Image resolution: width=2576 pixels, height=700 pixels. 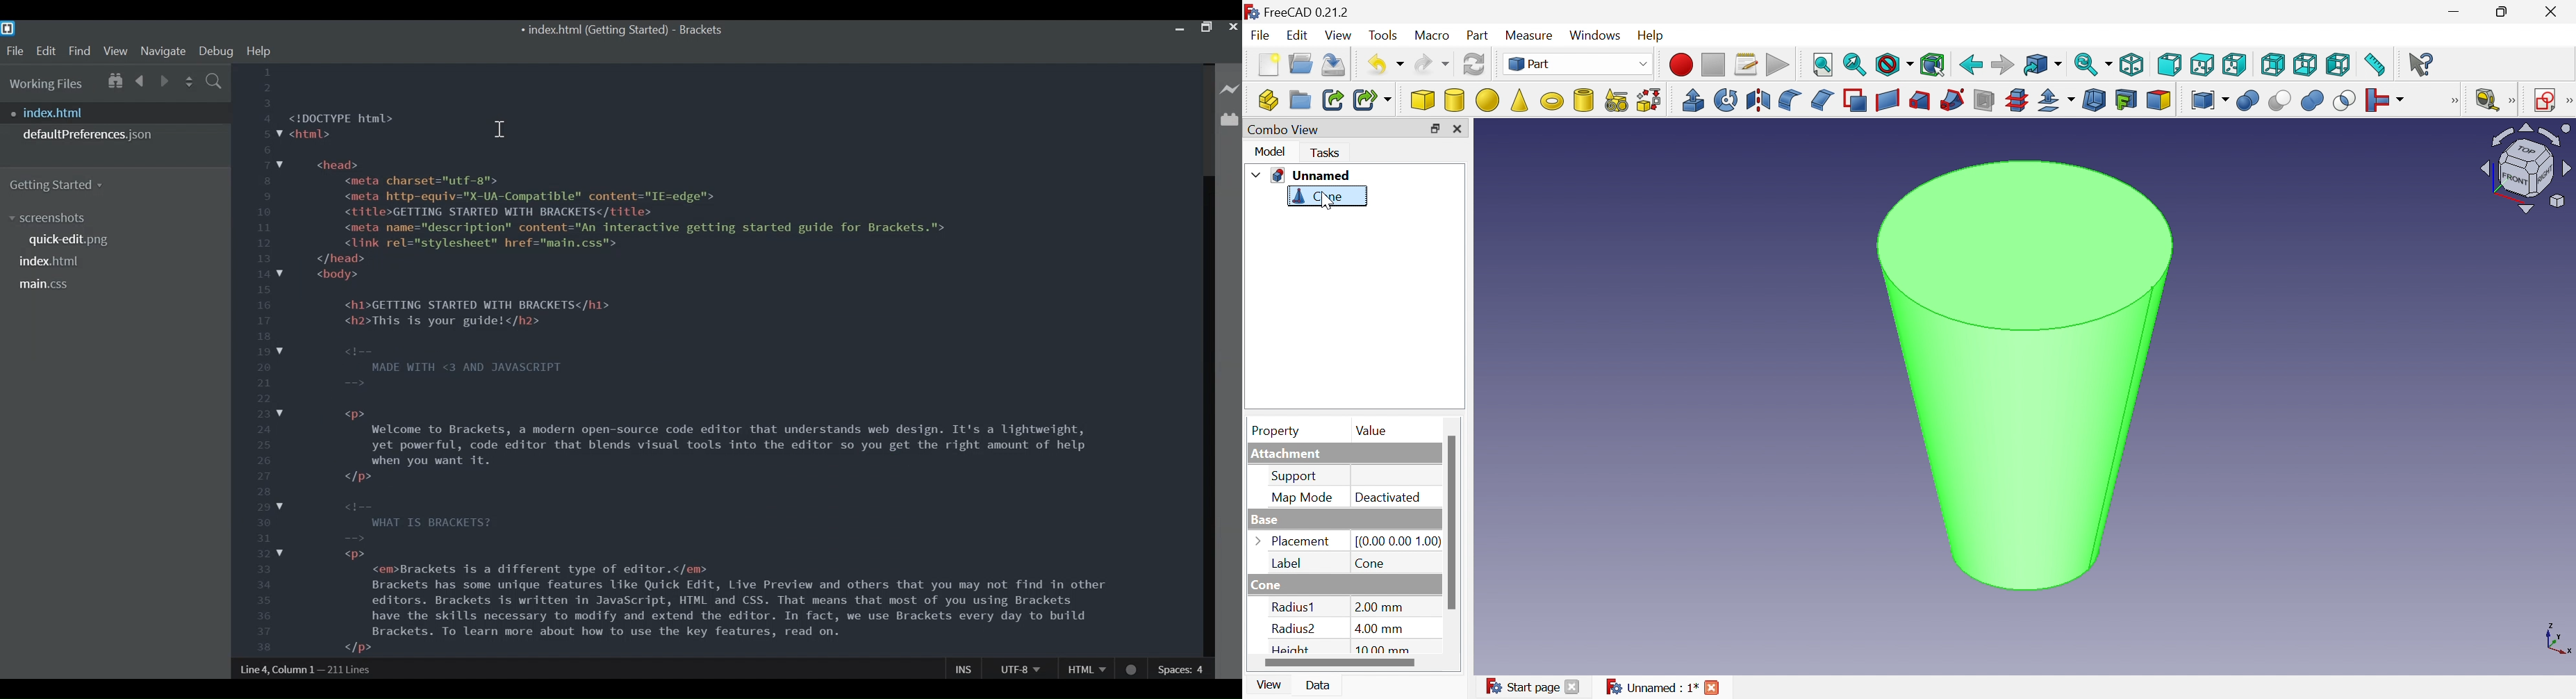 What do you see at coordinates (14, 51) in the screenshot?
I see `File` at bounding box center [14, 51].